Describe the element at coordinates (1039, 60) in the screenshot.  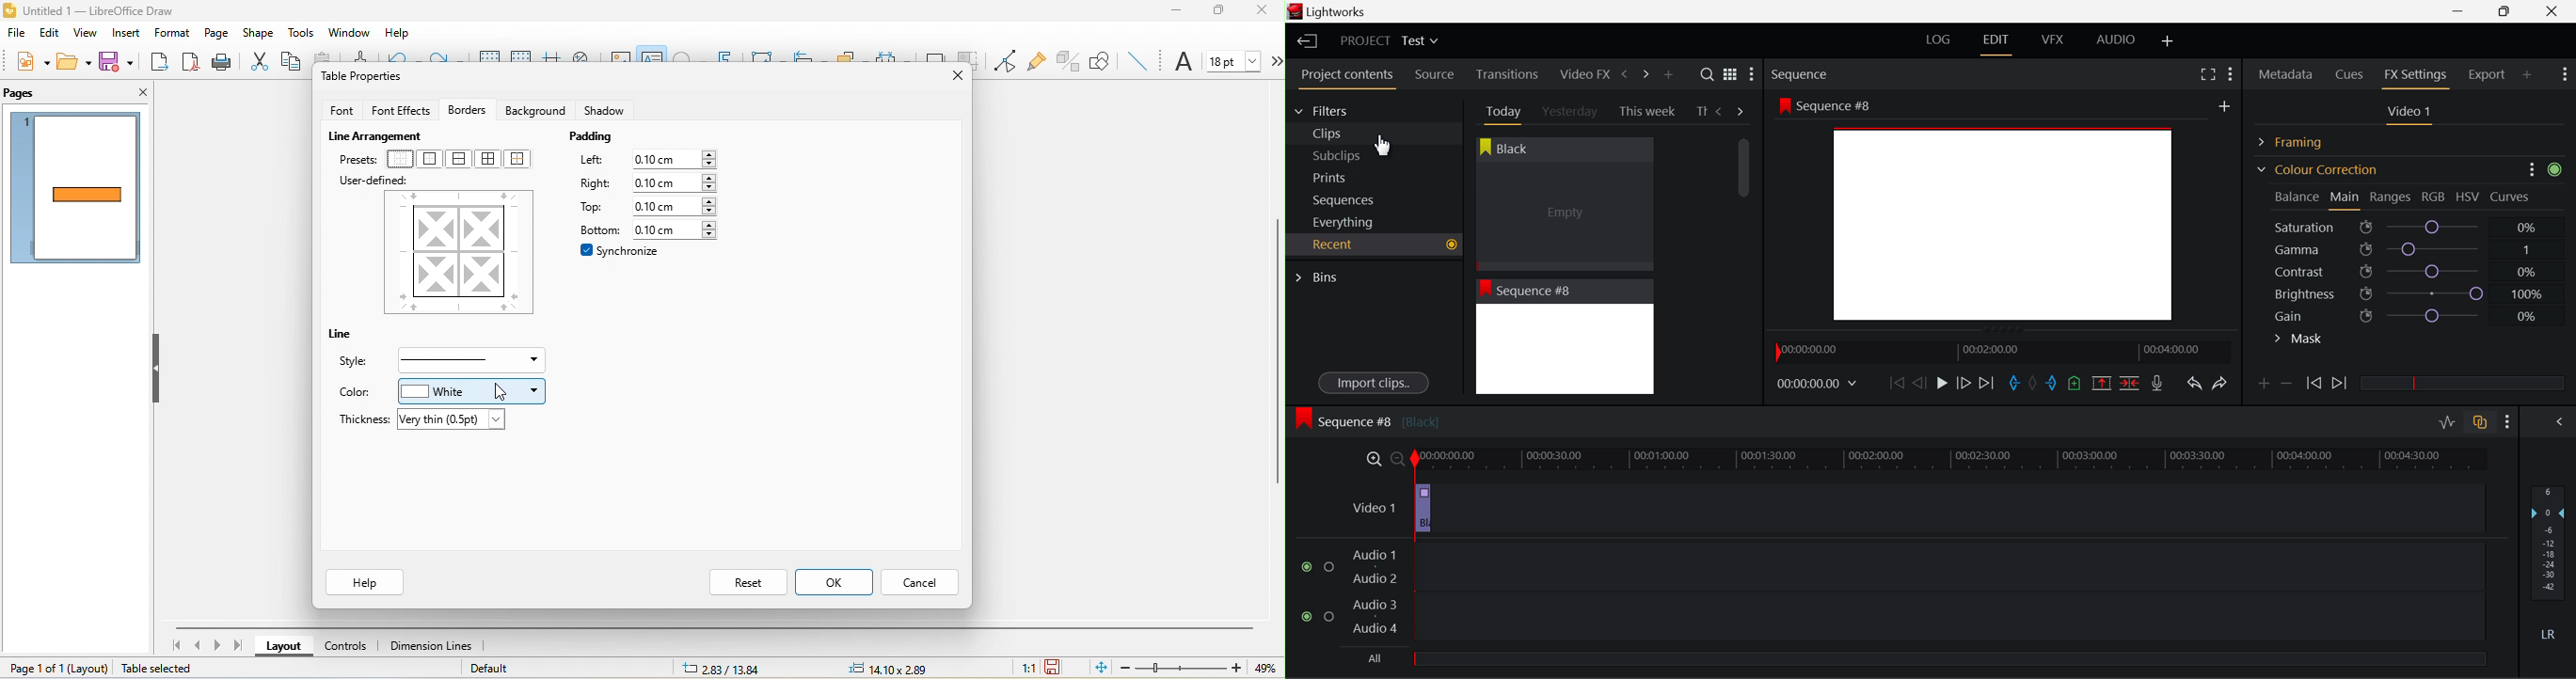
I see `gluepoint function` at that location.